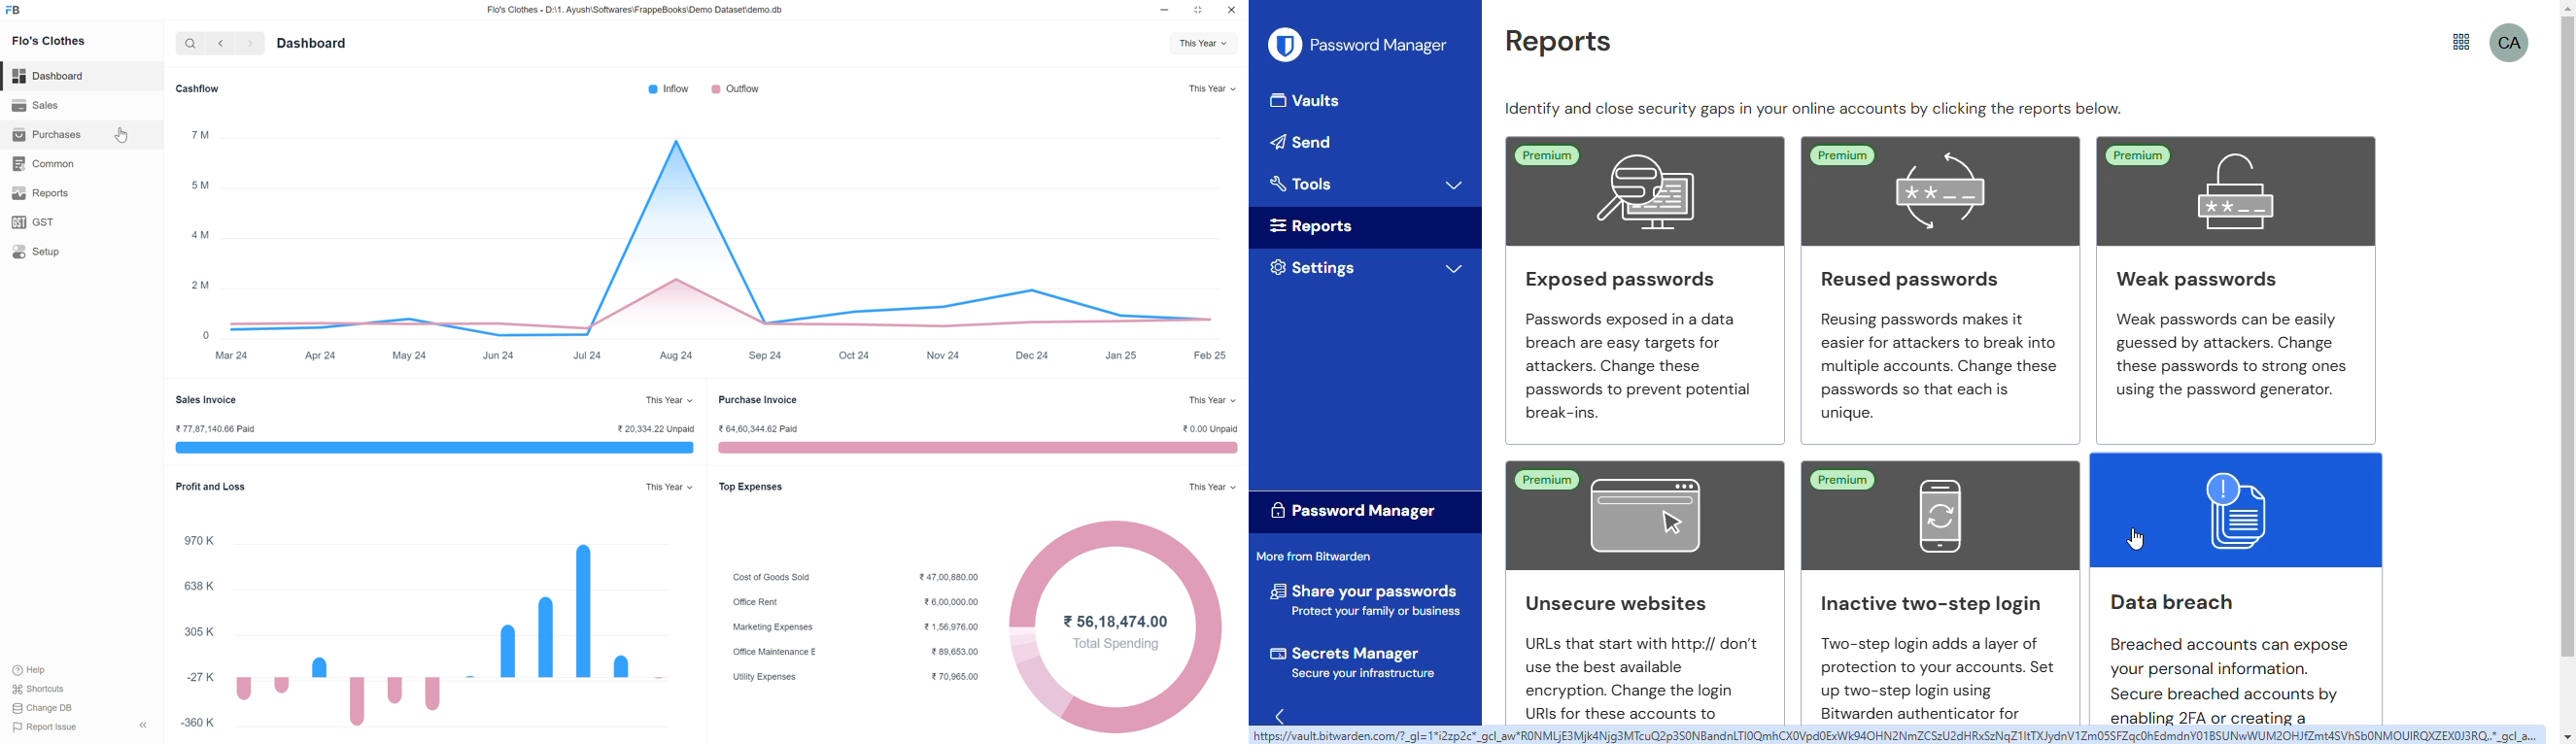 Image resolution: width=2576 pixels, height=756 pixels. I want to click on more from bitwarden, so click(1314, 555).